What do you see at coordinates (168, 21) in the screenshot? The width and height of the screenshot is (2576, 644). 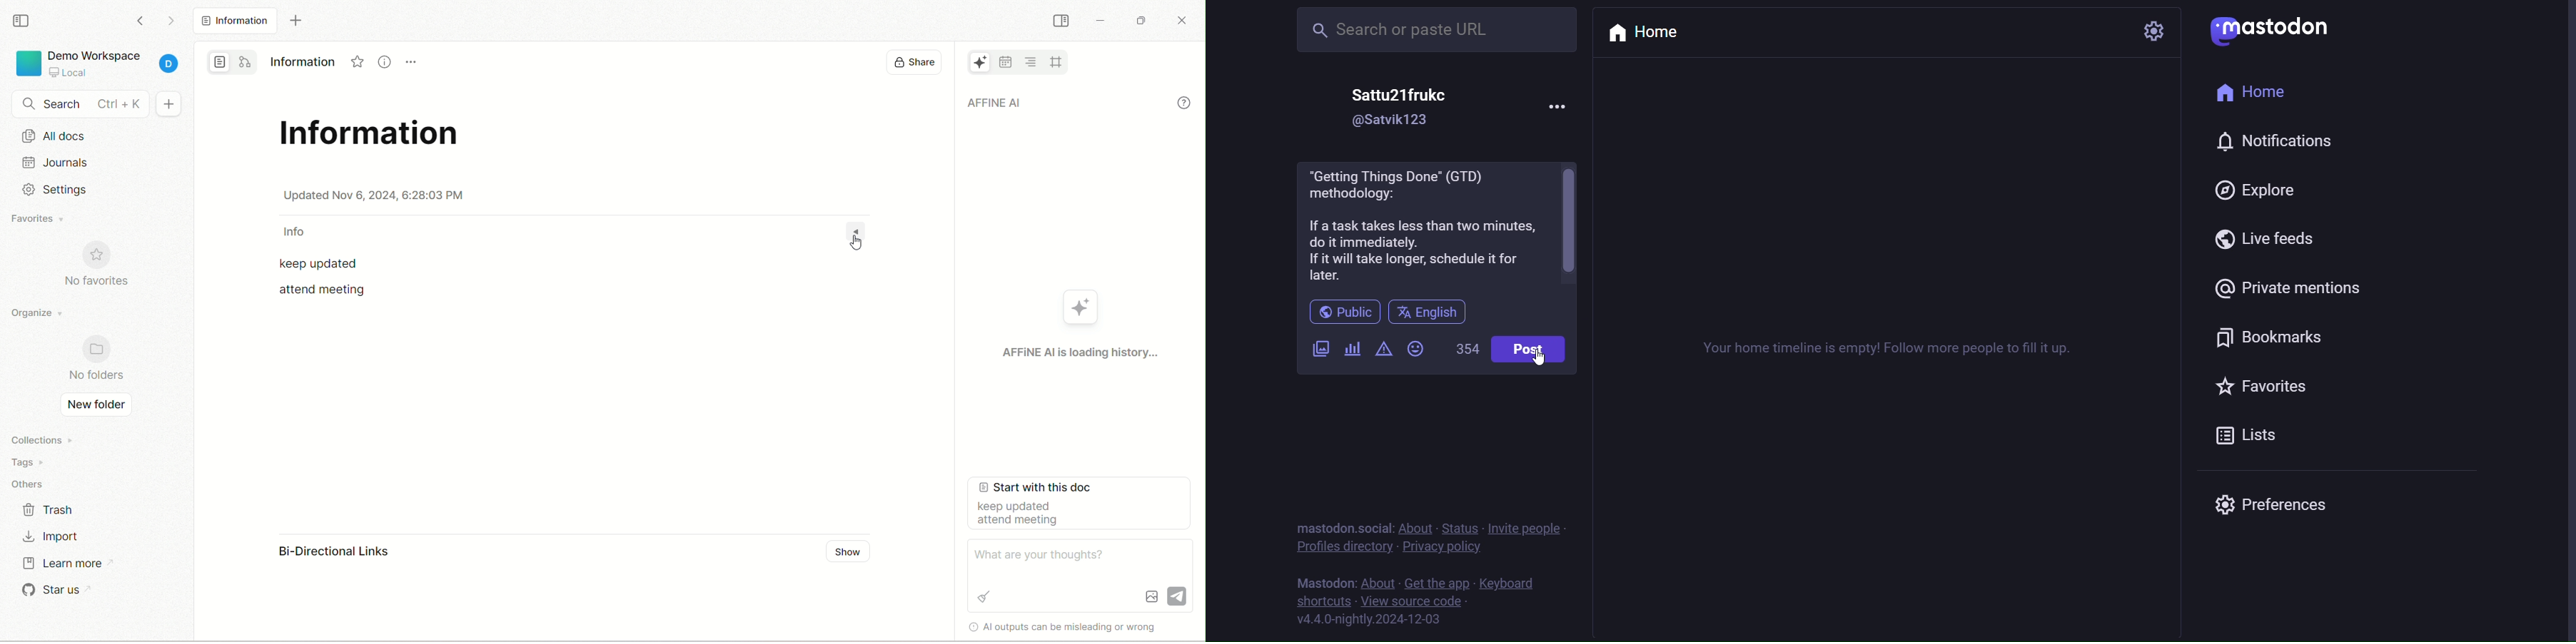 I see `go forward` at bounding box center [168, 21].